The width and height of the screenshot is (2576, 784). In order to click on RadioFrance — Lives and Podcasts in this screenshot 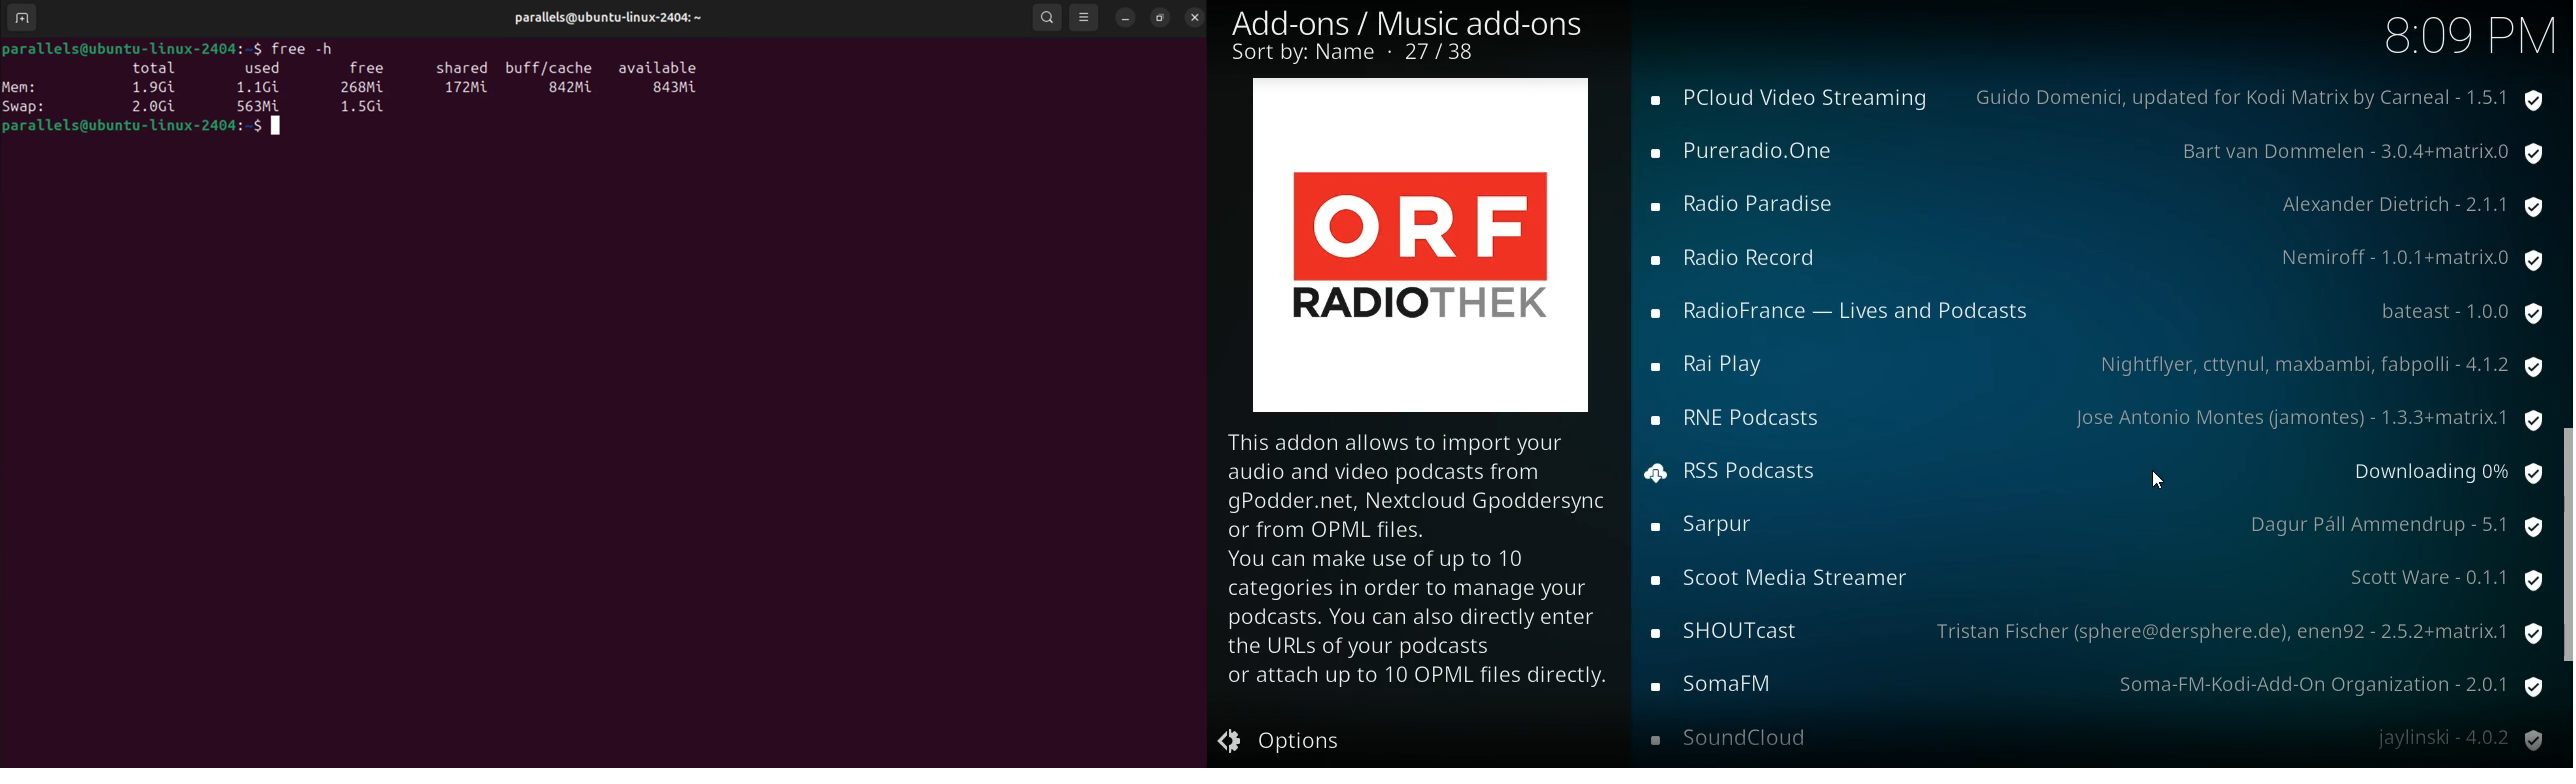, I will do `click(1844, 313)`.